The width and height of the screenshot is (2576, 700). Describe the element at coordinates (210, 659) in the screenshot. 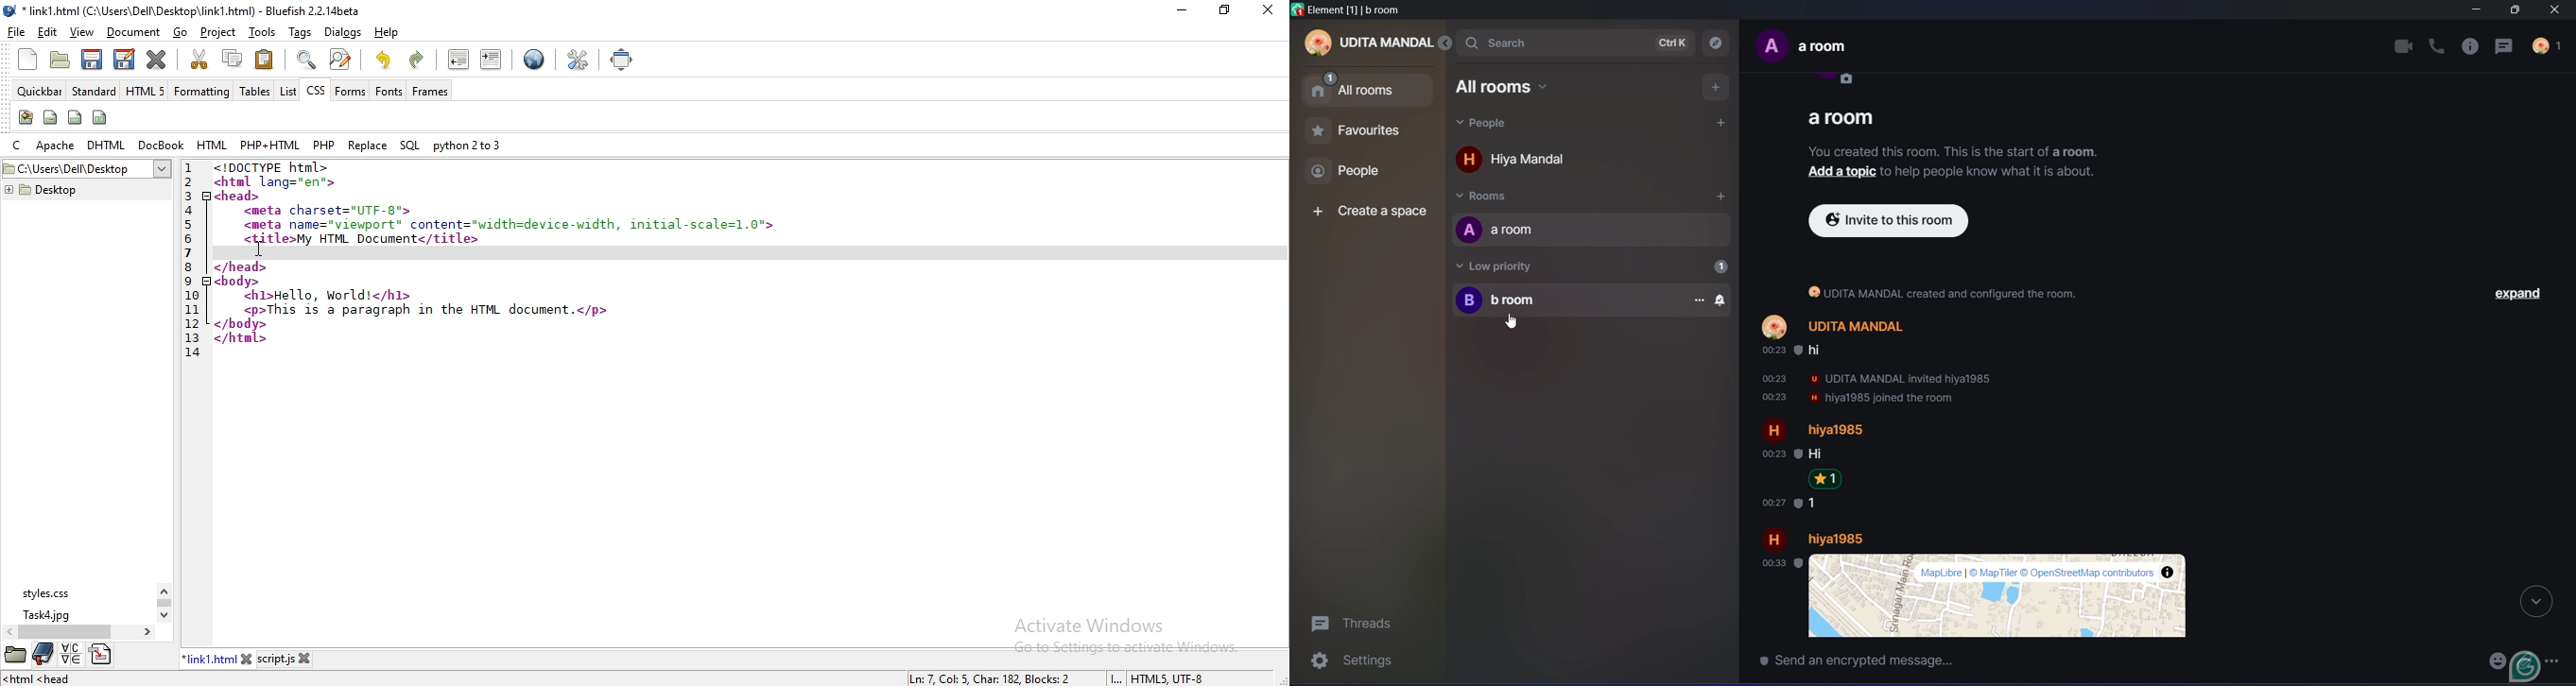

I see `link1` at that location.